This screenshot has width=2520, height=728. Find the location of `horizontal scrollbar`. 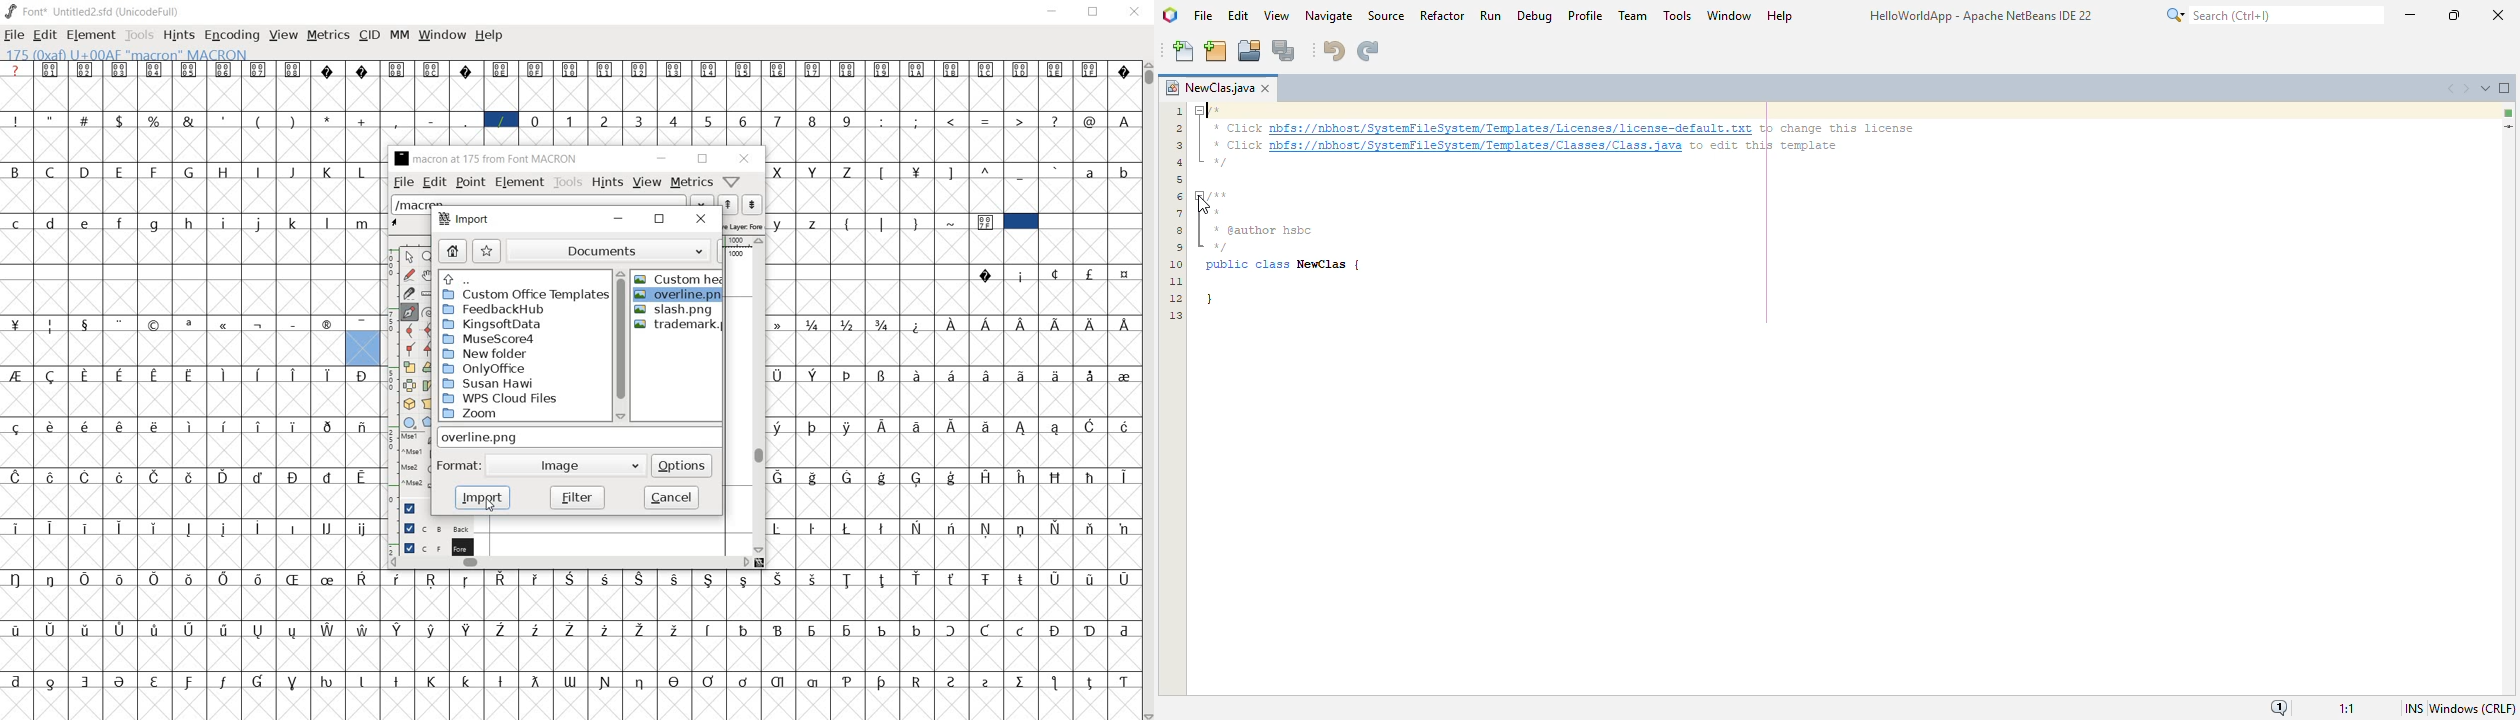

horizontal scrollbar is located at coordinates (571, 562).